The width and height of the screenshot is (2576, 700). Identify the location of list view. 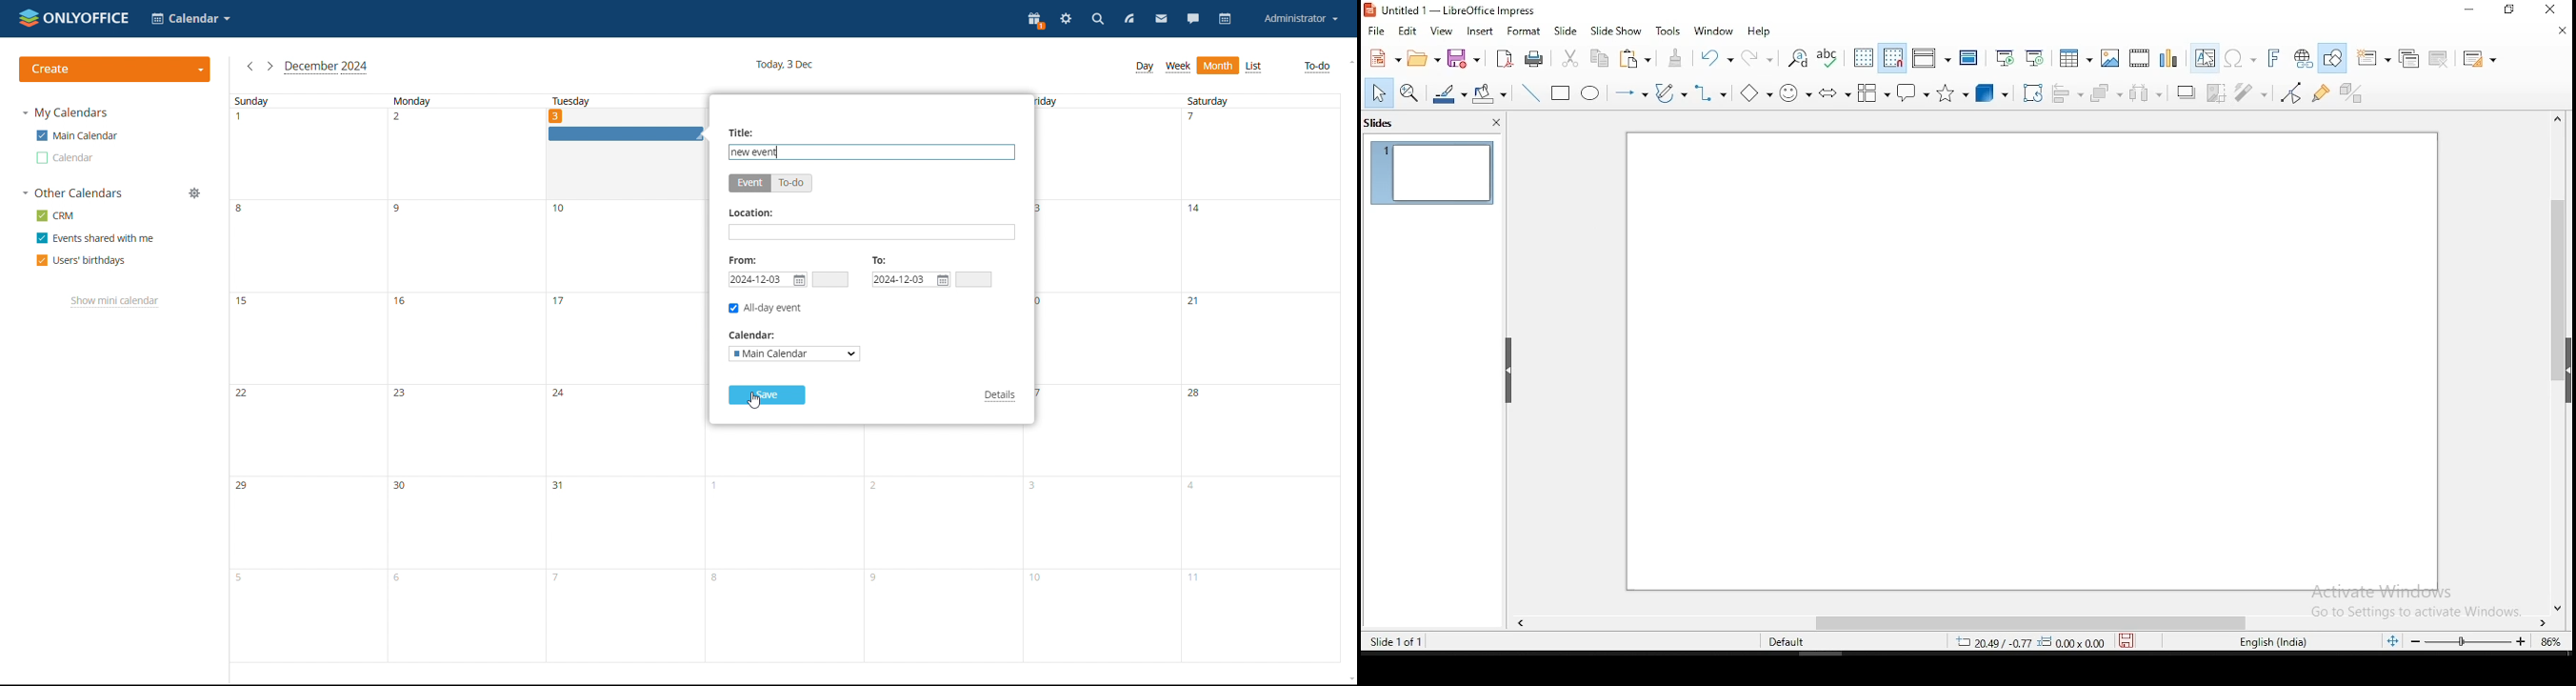
(1254, 67).